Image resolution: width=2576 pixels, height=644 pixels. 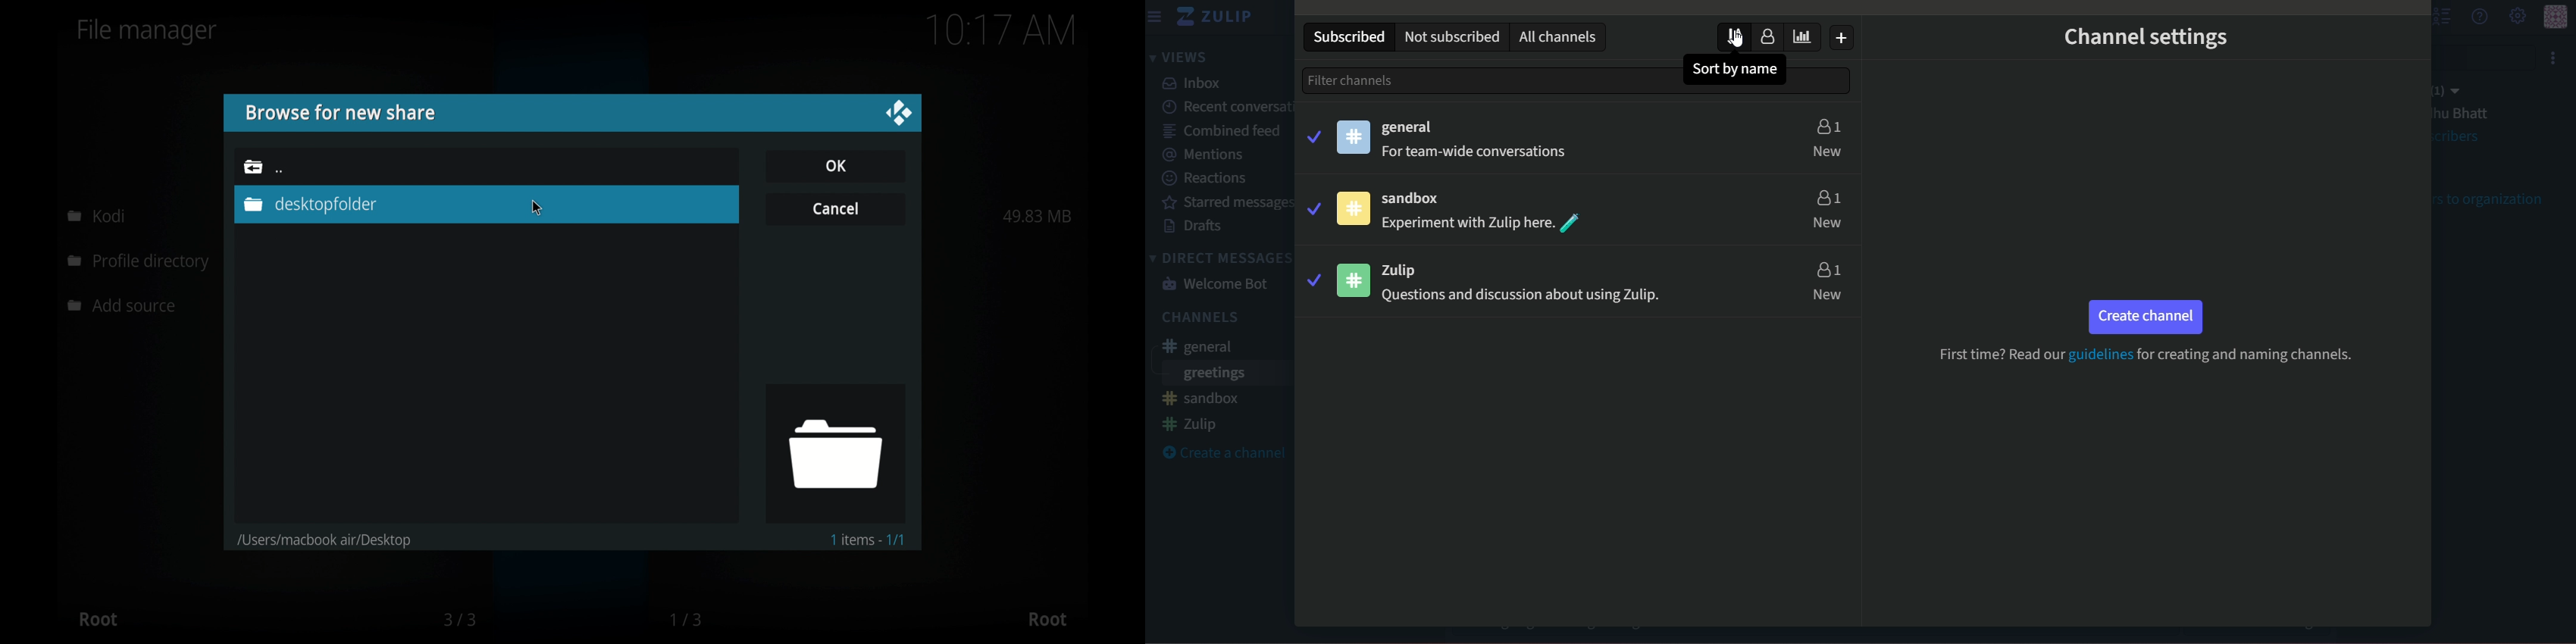 What do you see at coordinates (867, 539) in the screenshot?
I see `1items` at bounding box center [867, 539].